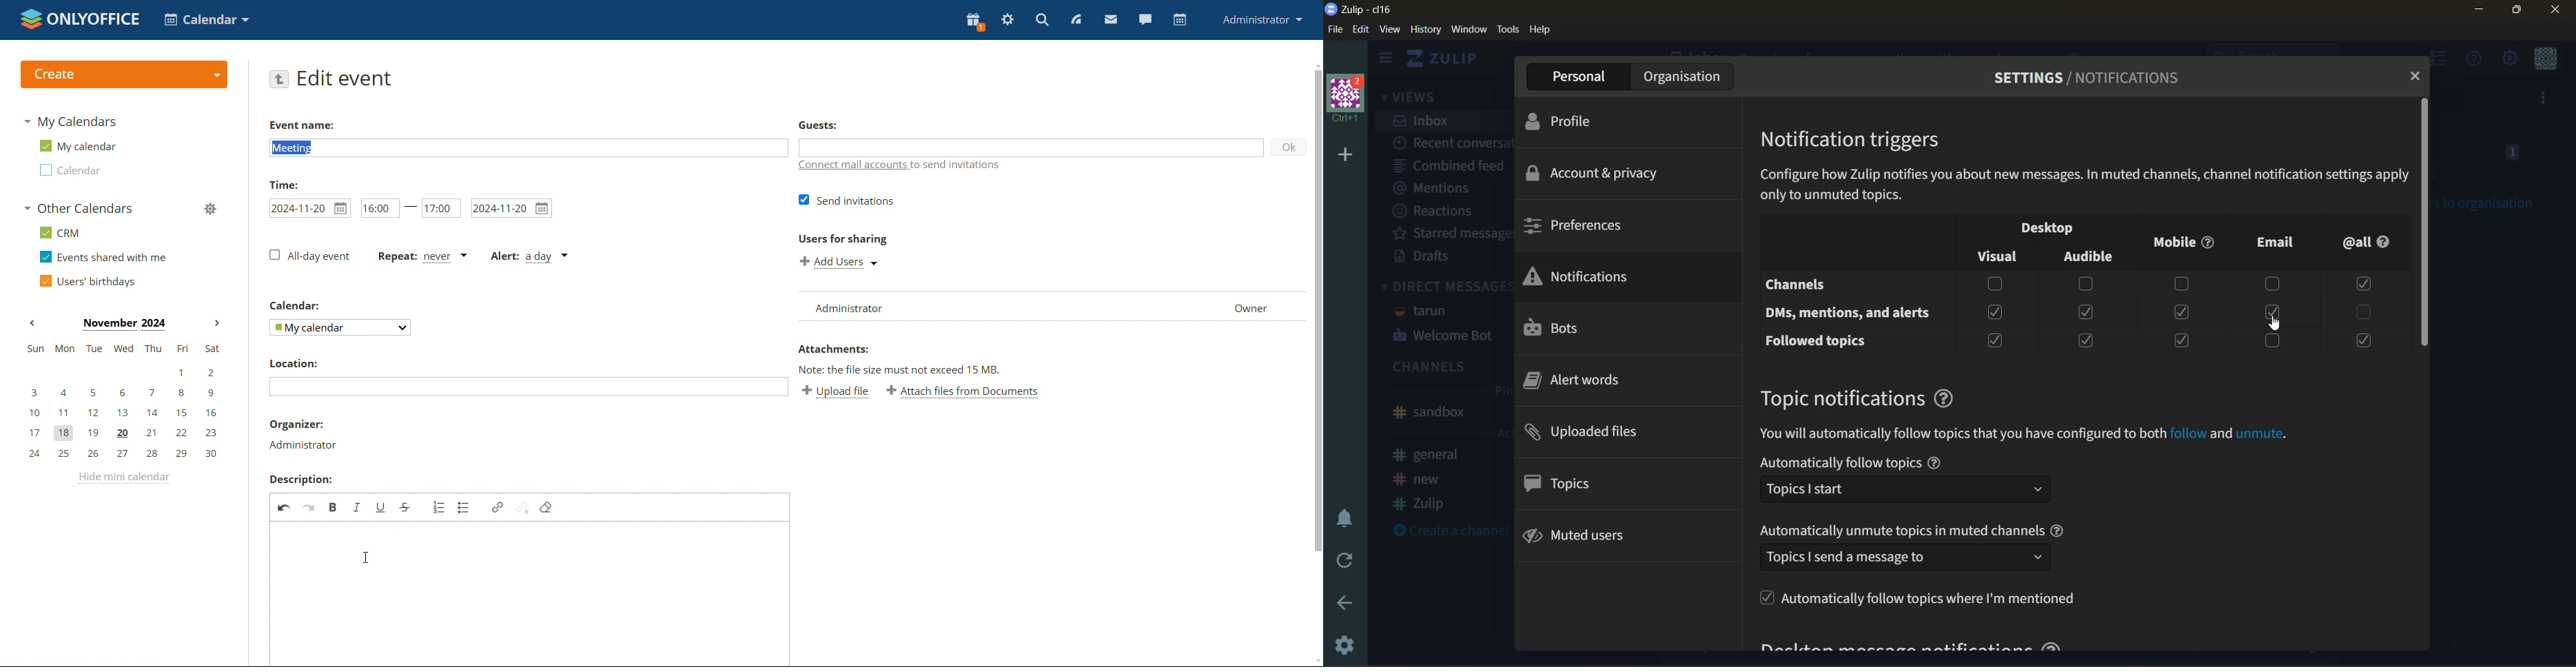 The image size is (2576, 672). What do you see at coordinates (1918, 547) in the screenshot?
I see `automatically unmute topics in muted channels` at bounding box center [1918, 547].